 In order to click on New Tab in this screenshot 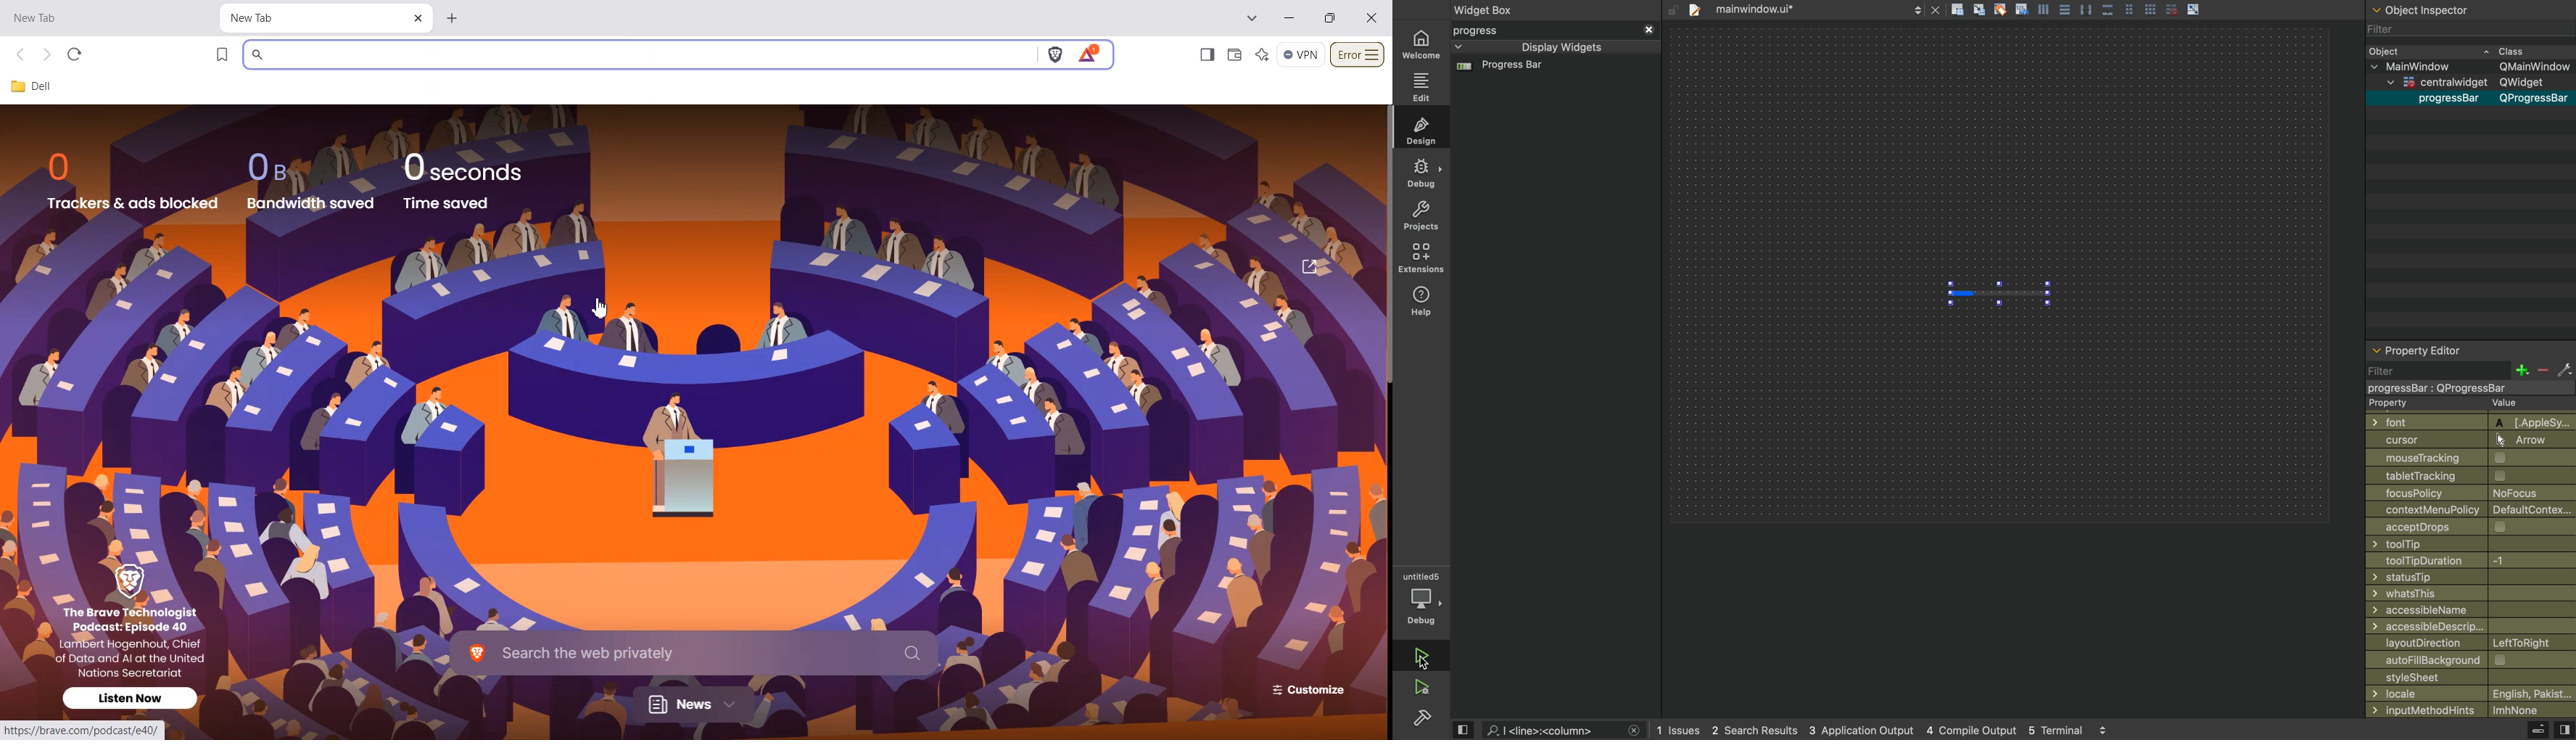, I will do `click(311, 18)`.